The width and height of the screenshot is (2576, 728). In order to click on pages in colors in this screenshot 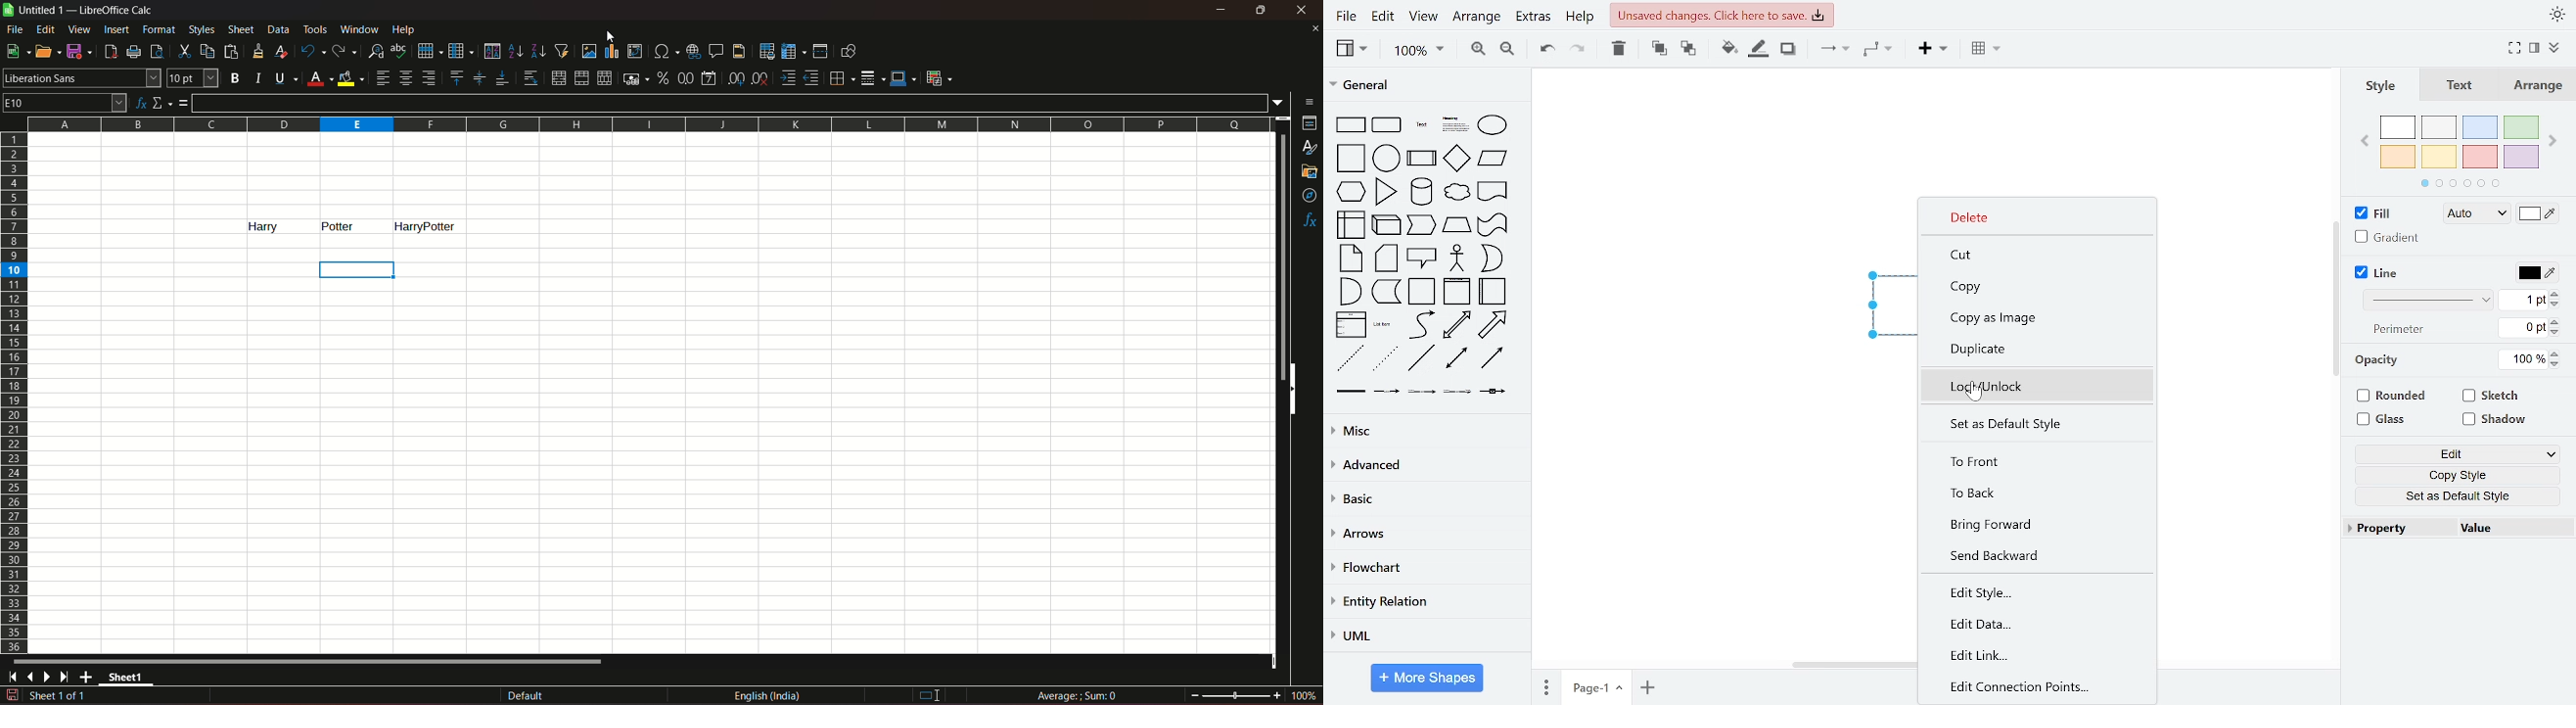, I will do `click(2461, 183)`.